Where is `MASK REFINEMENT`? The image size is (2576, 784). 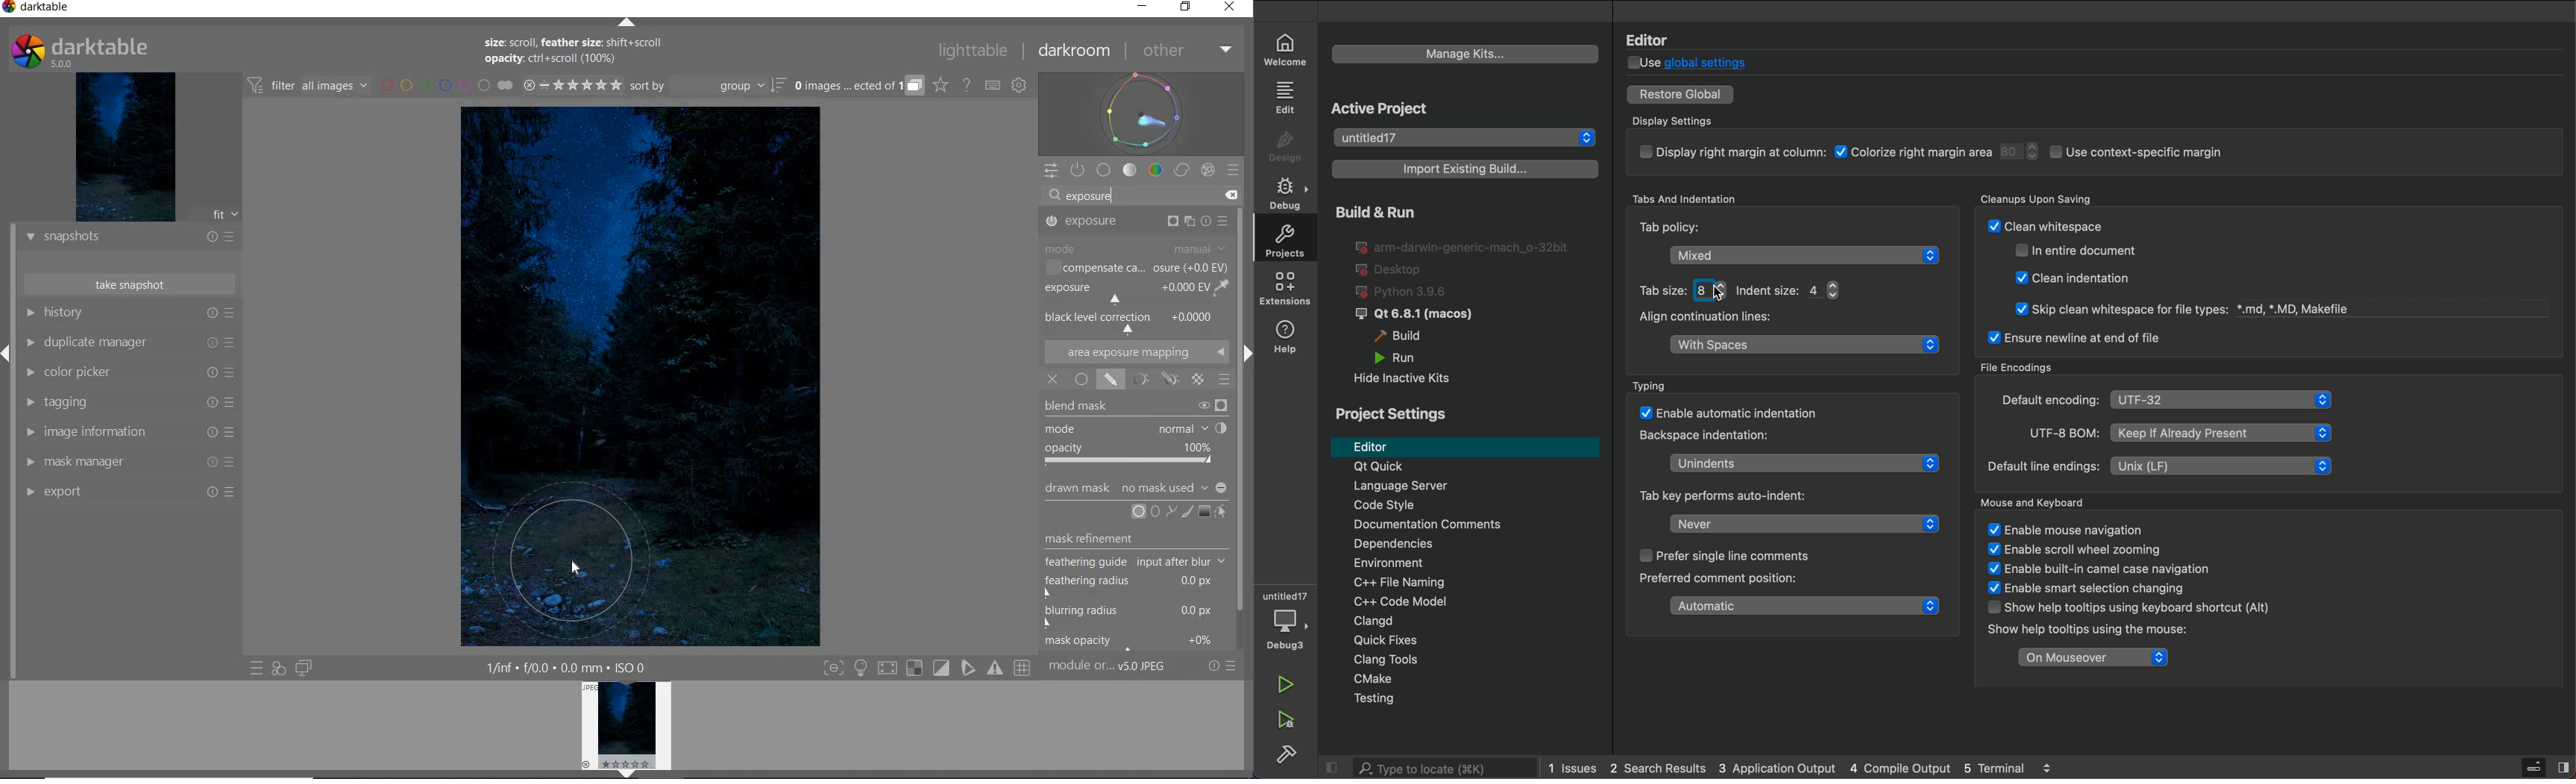 MASK REFINEMENT is located at coordinates (1137, 539).